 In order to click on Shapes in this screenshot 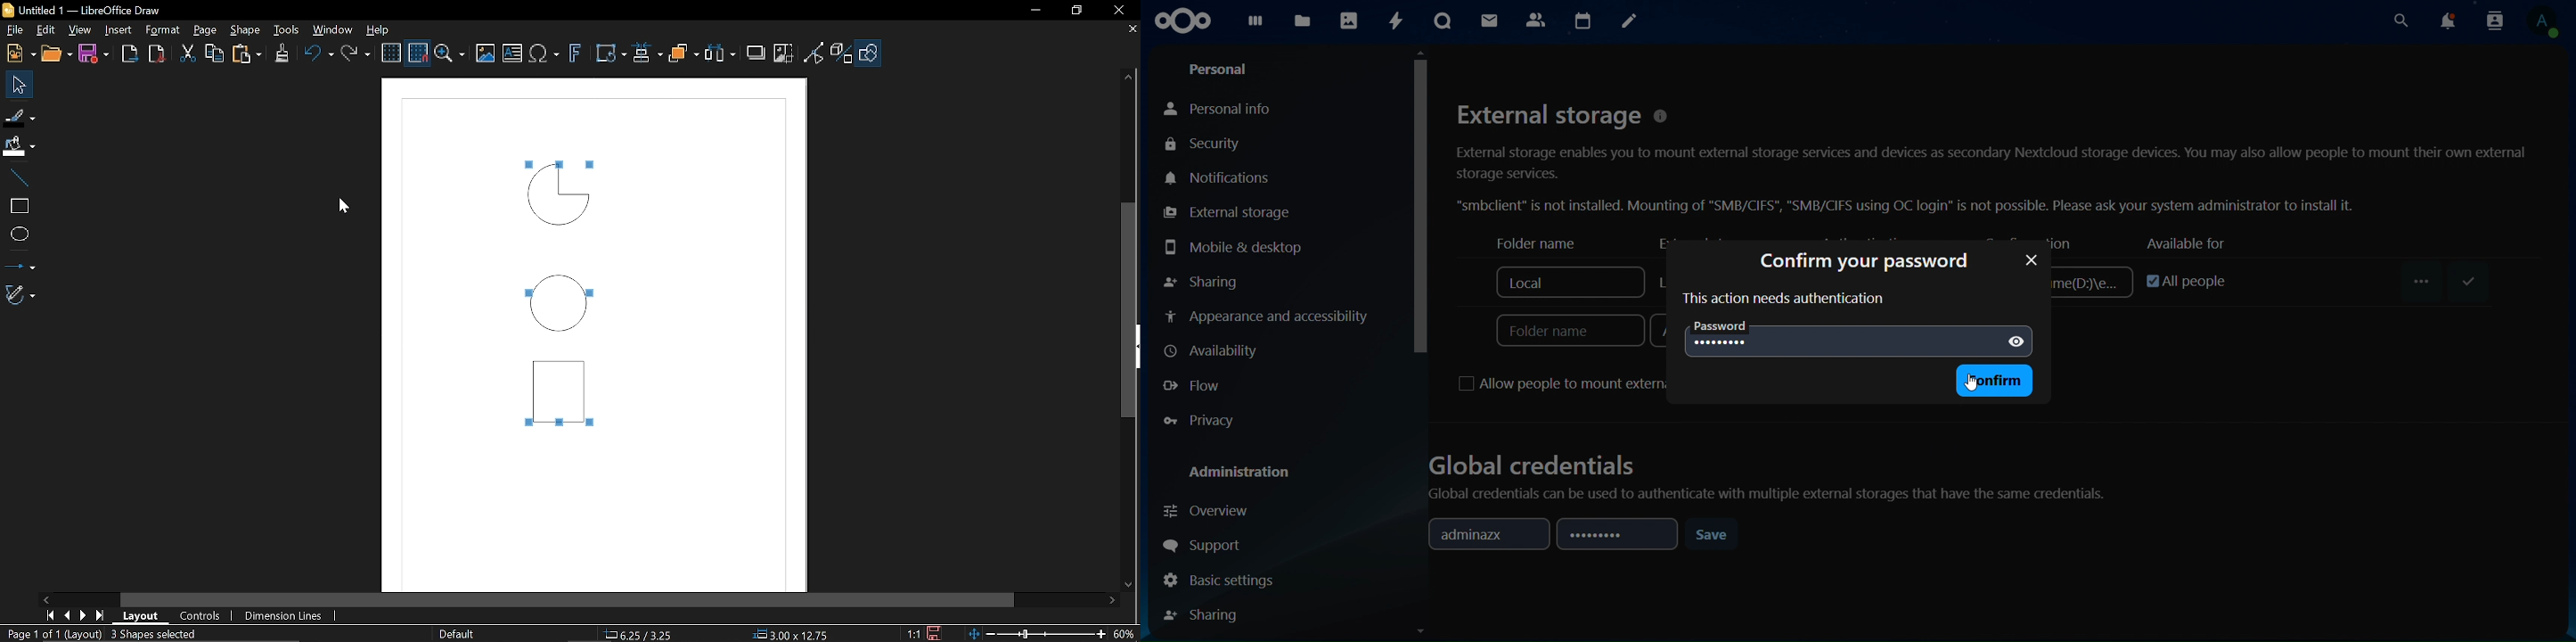, I will do `click(871, 54)`.